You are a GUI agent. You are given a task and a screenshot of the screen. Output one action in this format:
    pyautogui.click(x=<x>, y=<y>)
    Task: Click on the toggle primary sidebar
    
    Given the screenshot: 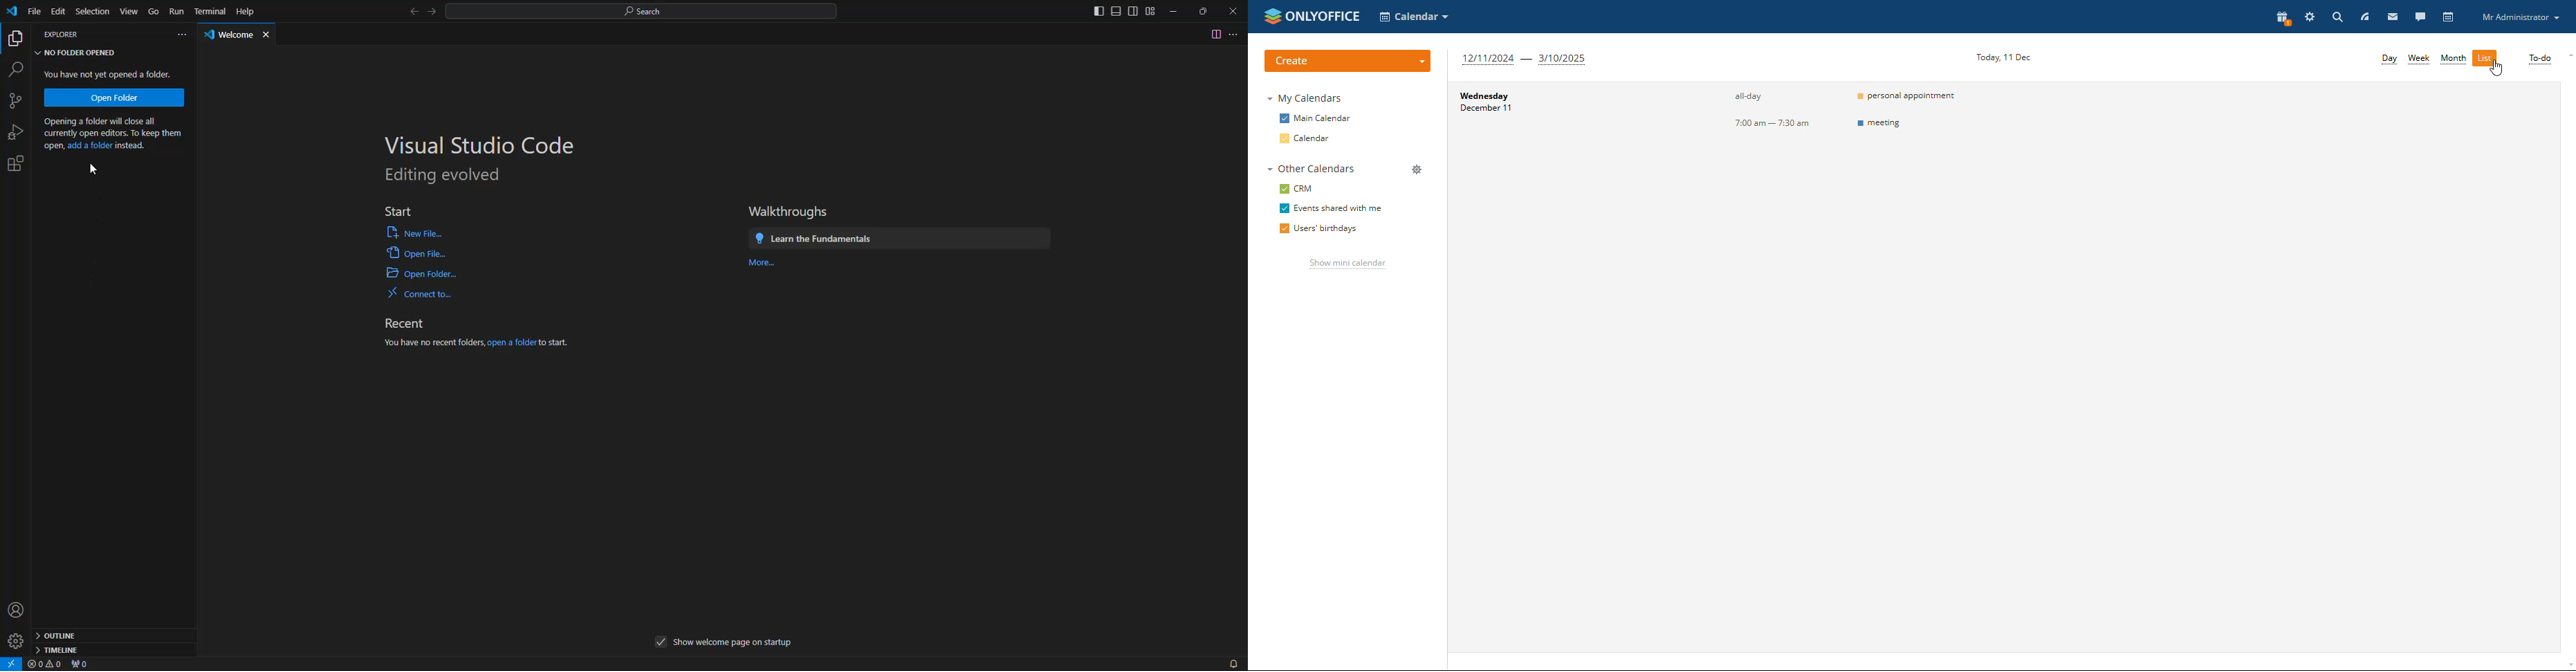 What is the action you would take?
    pyautogui.click(x=1098, y=11)
    